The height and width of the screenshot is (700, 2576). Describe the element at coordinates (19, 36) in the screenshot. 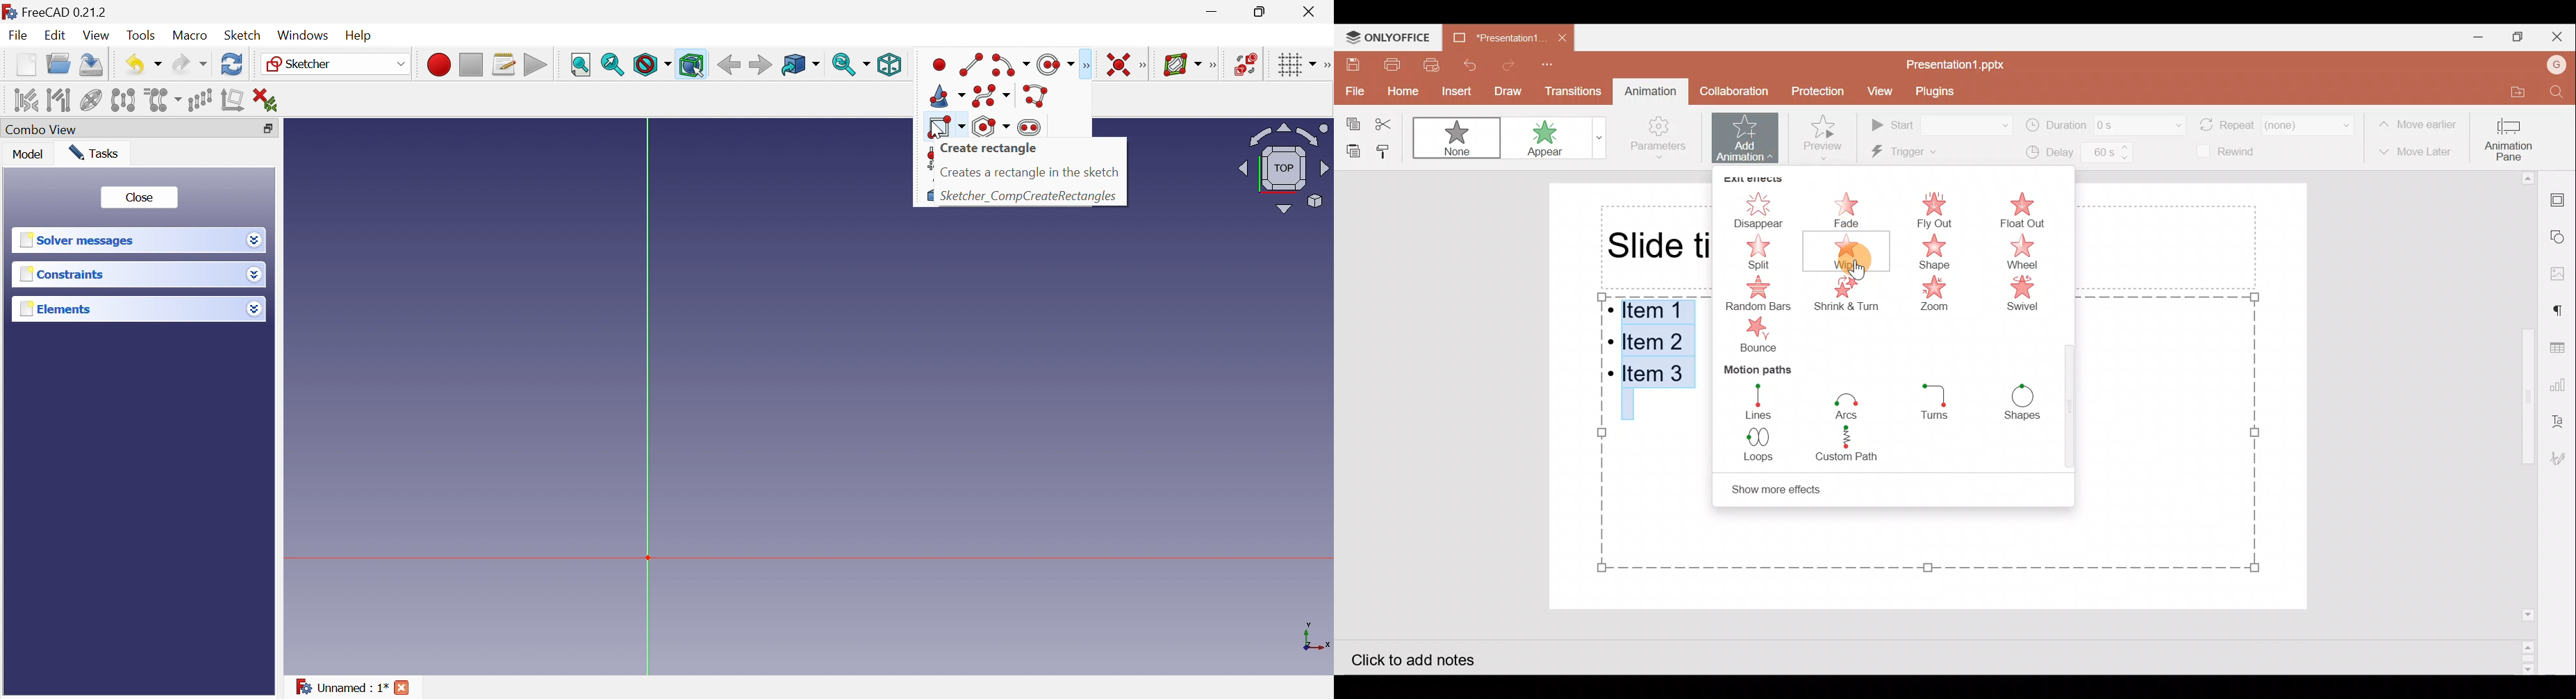

I see `File` at that location.